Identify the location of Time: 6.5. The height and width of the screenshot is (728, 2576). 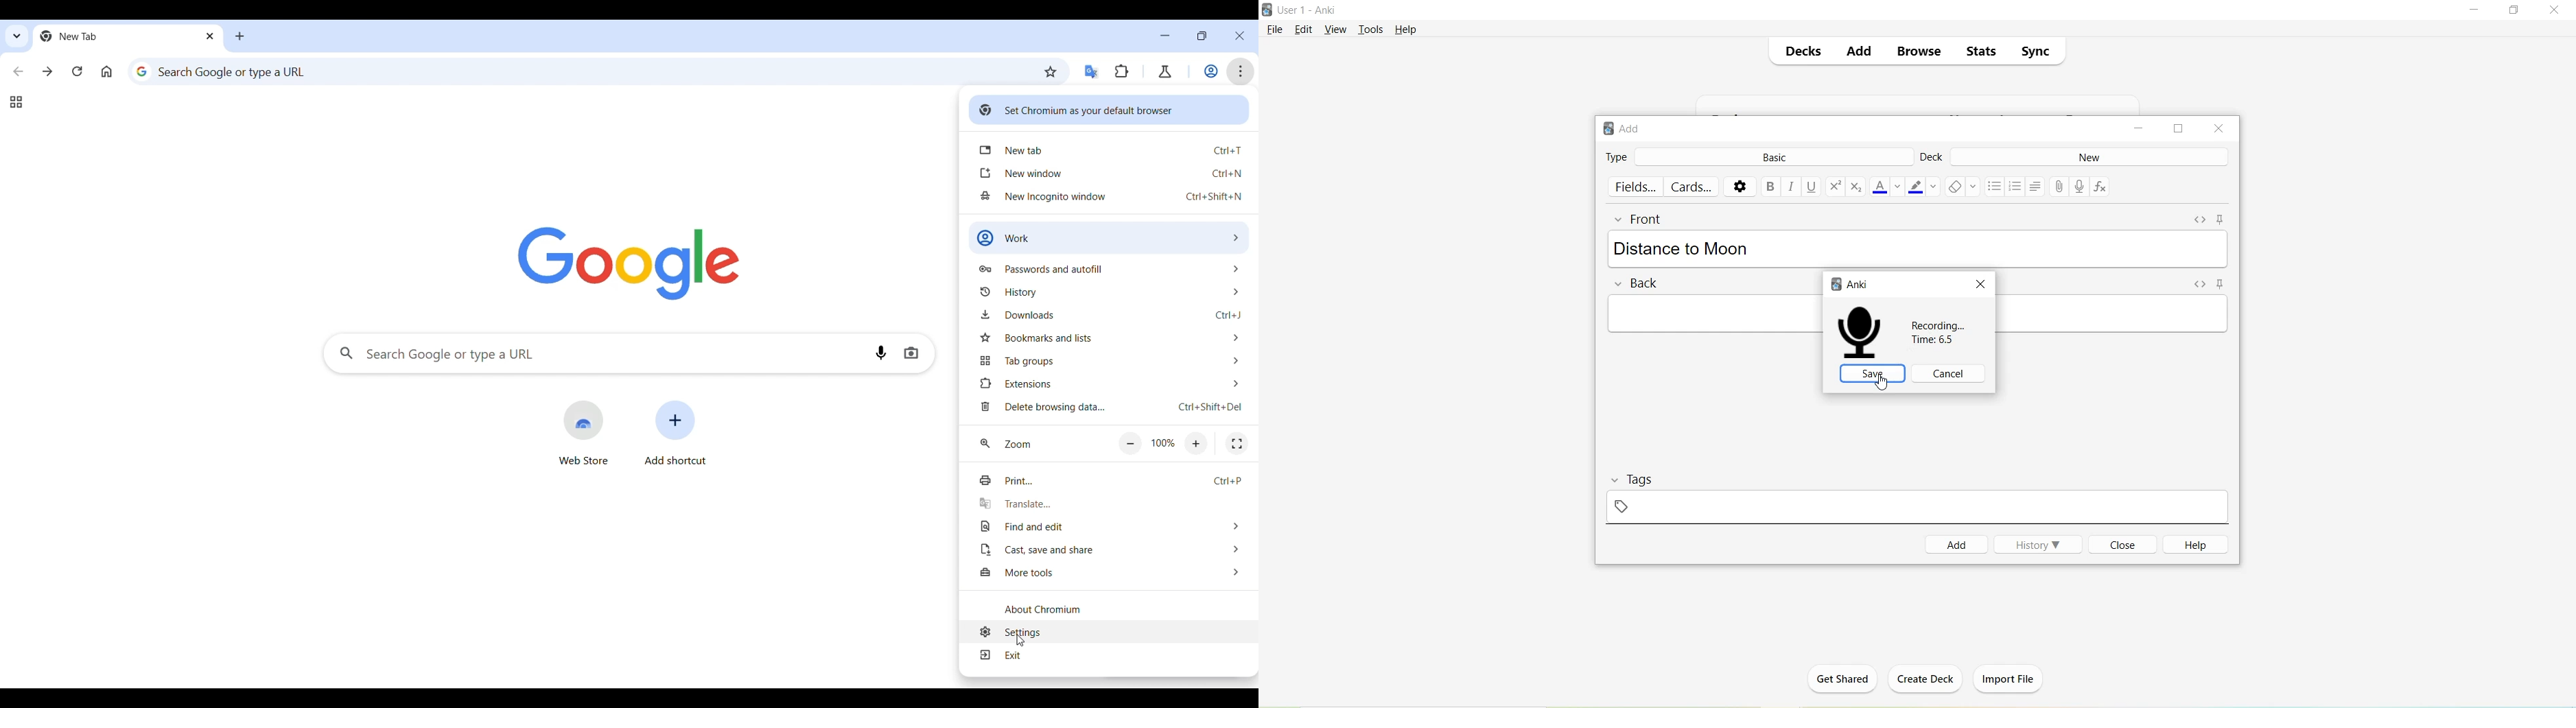
(1940, 340).